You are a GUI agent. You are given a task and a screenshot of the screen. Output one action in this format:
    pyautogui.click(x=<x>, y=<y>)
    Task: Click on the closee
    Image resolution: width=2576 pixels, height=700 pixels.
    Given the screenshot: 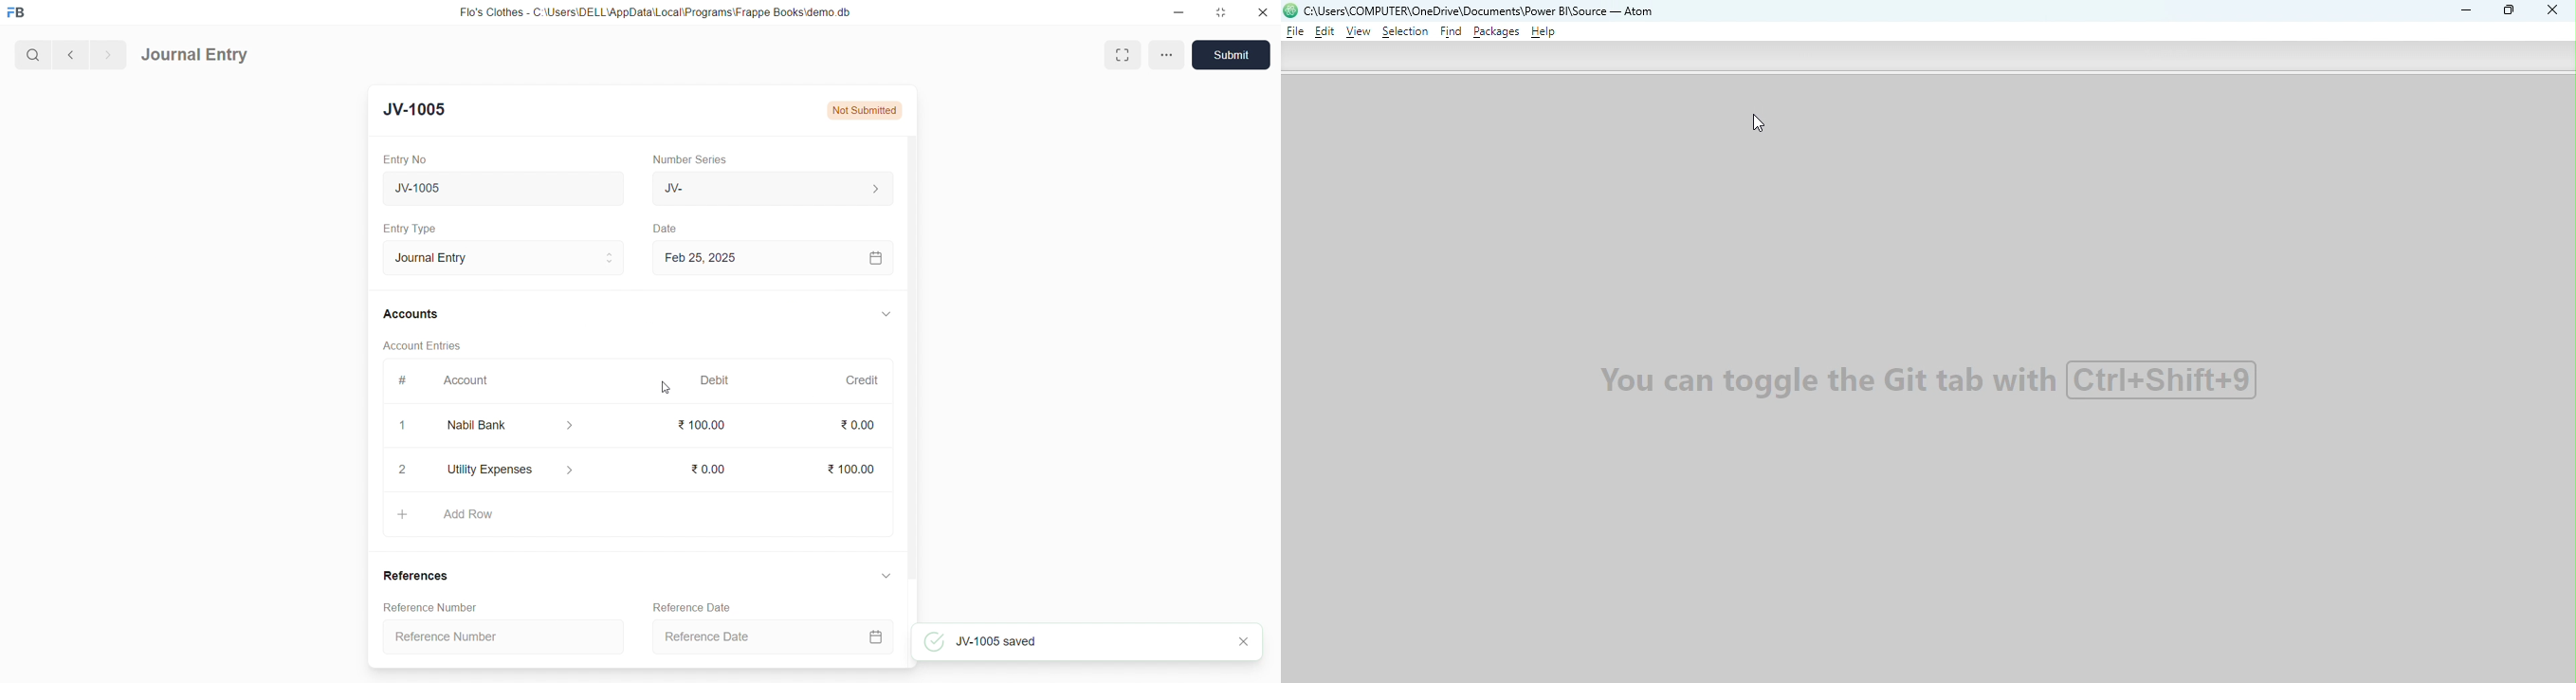 What is the action you would take?
    pyautogui.click(x=404, y=427)
    